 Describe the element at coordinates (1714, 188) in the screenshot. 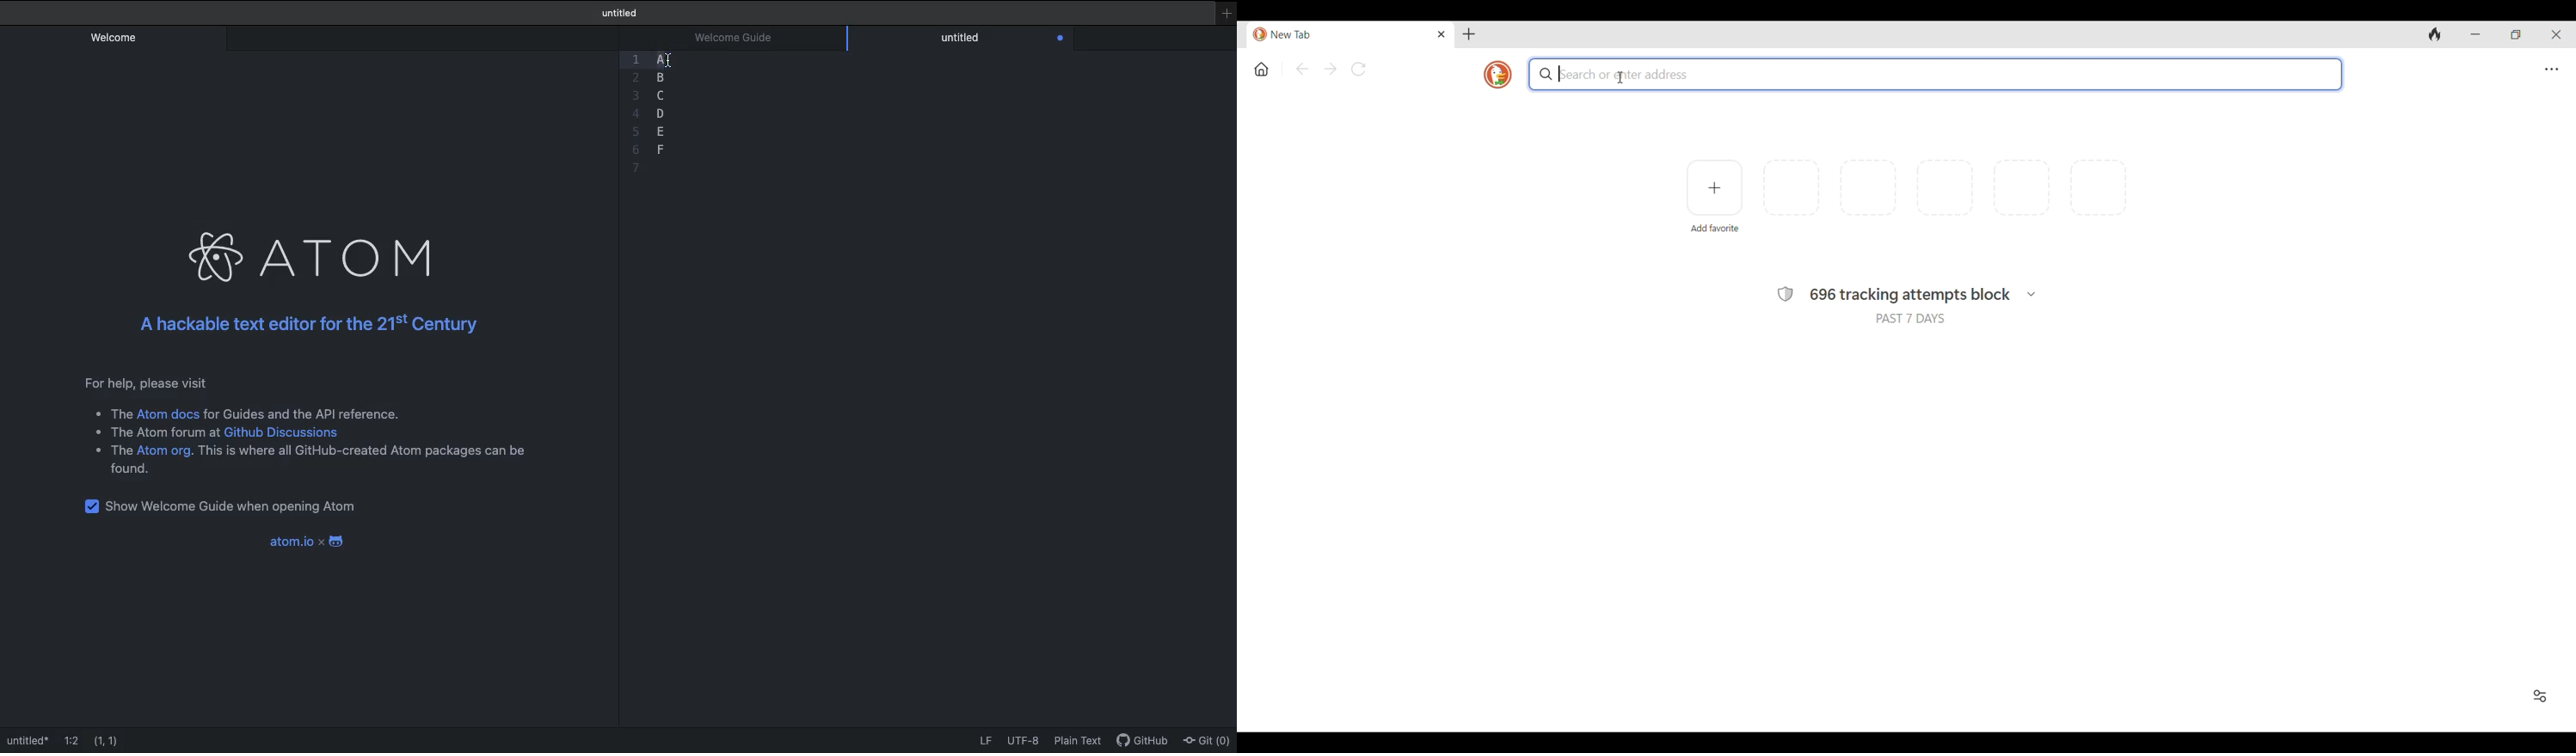

I see `Add shortcuts to other pages` at that location.